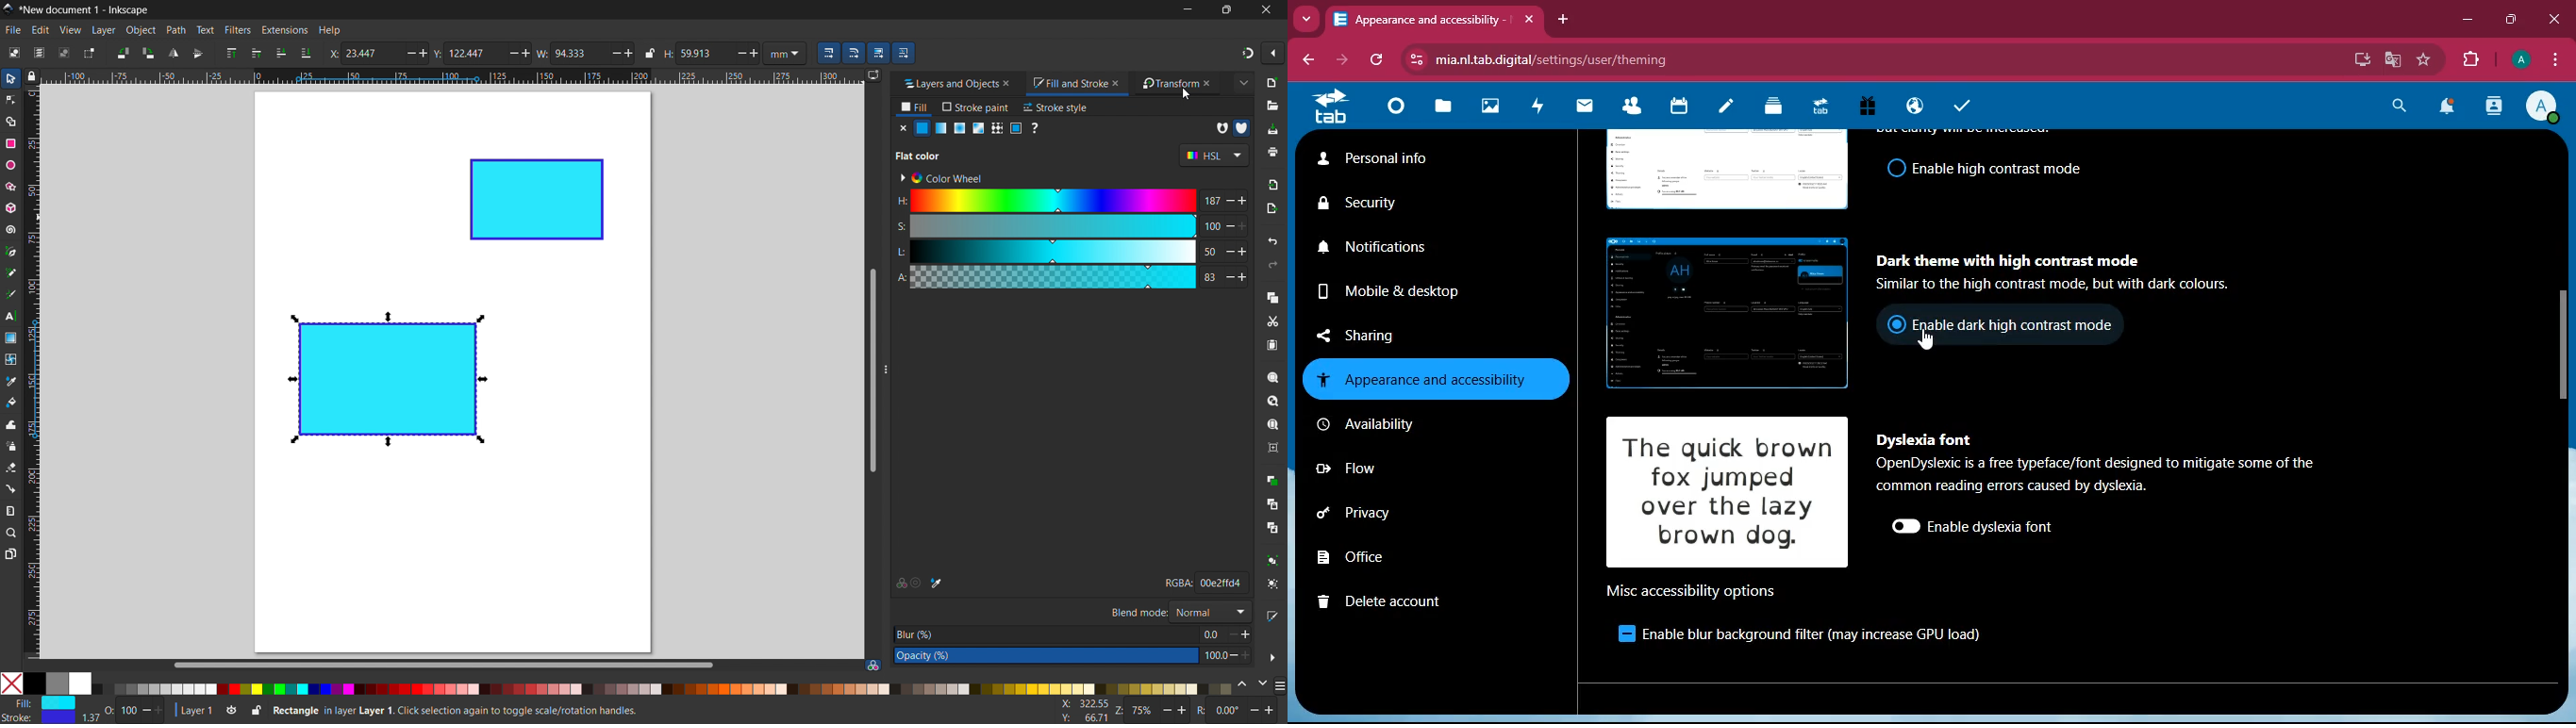 The image size is (2576, 728). Describe the element at coordinates (2420, 60) in the screenshot. I see `favourite` at that location.